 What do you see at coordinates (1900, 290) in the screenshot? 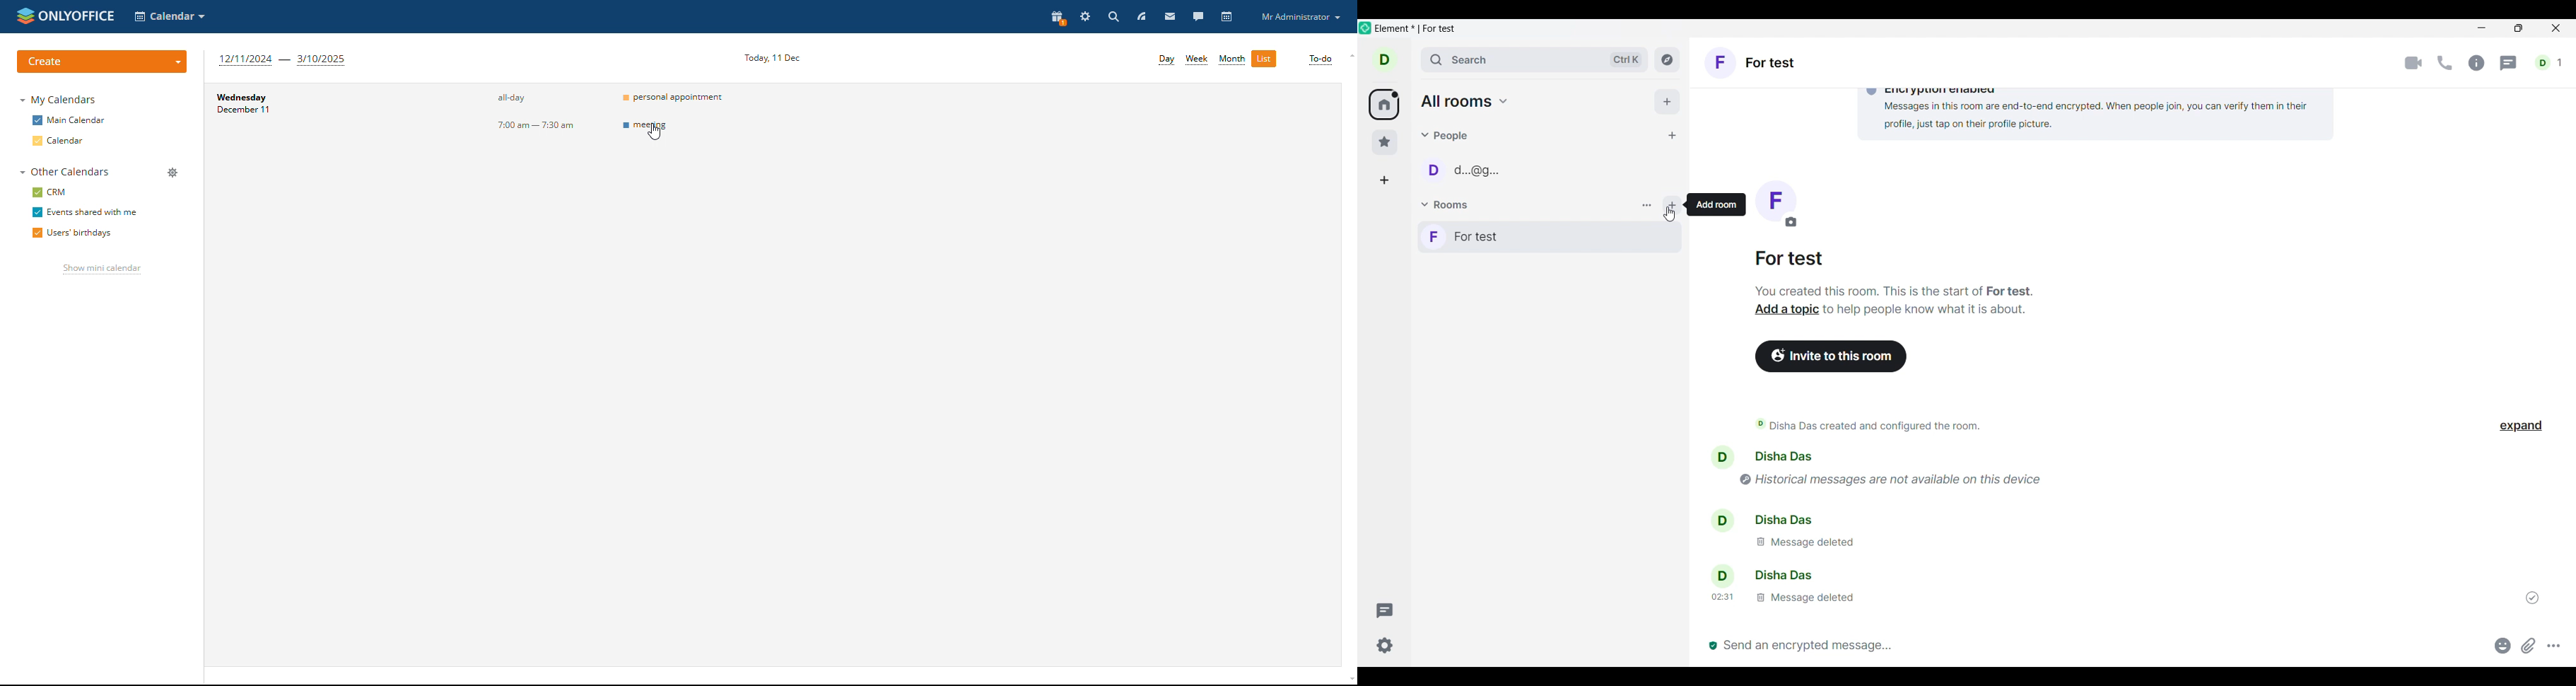
I see `You created this room. This is the start of For test.` at bounding box center [1900, 290].